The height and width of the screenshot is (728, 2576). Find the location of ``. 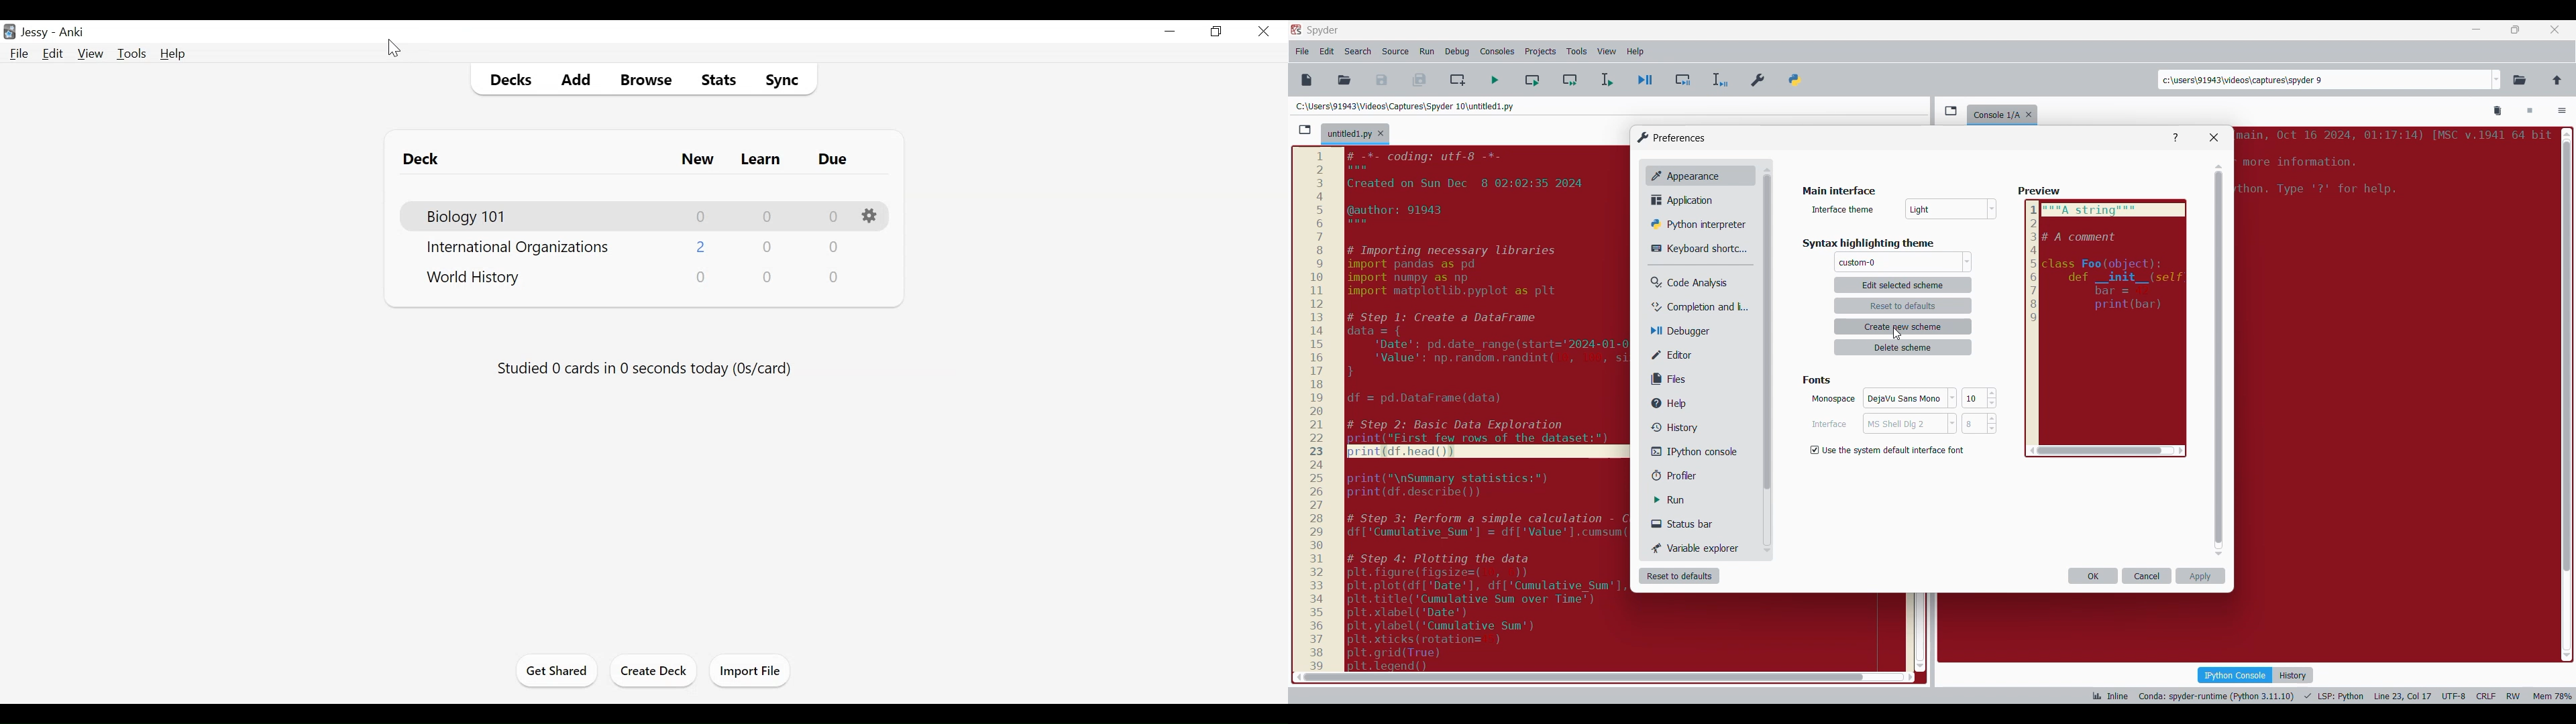

 is located at coordinates (1897, 338).